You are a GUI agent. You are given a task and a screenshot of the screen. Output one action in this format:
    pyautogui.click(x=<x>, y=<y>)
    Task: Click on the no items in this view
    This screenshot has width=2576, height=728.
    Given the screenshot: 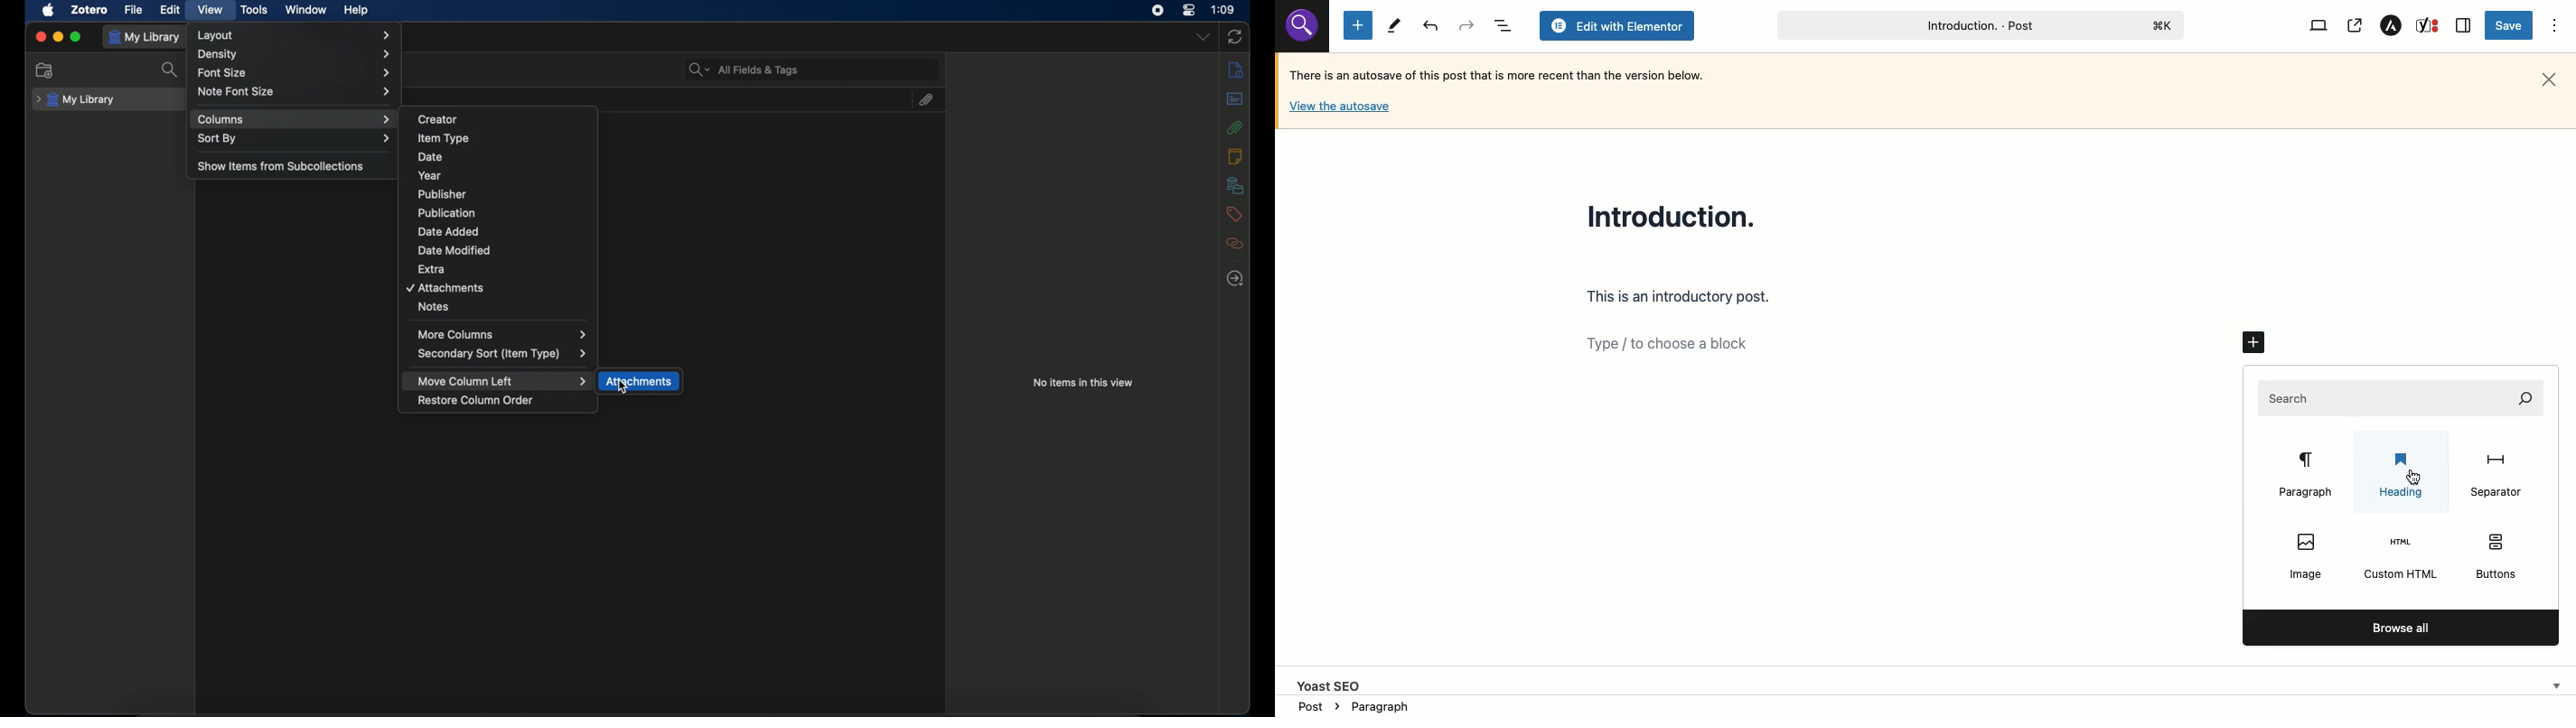 What is the action you would take?
    pyautogui.click(x=1084, y=382)
    